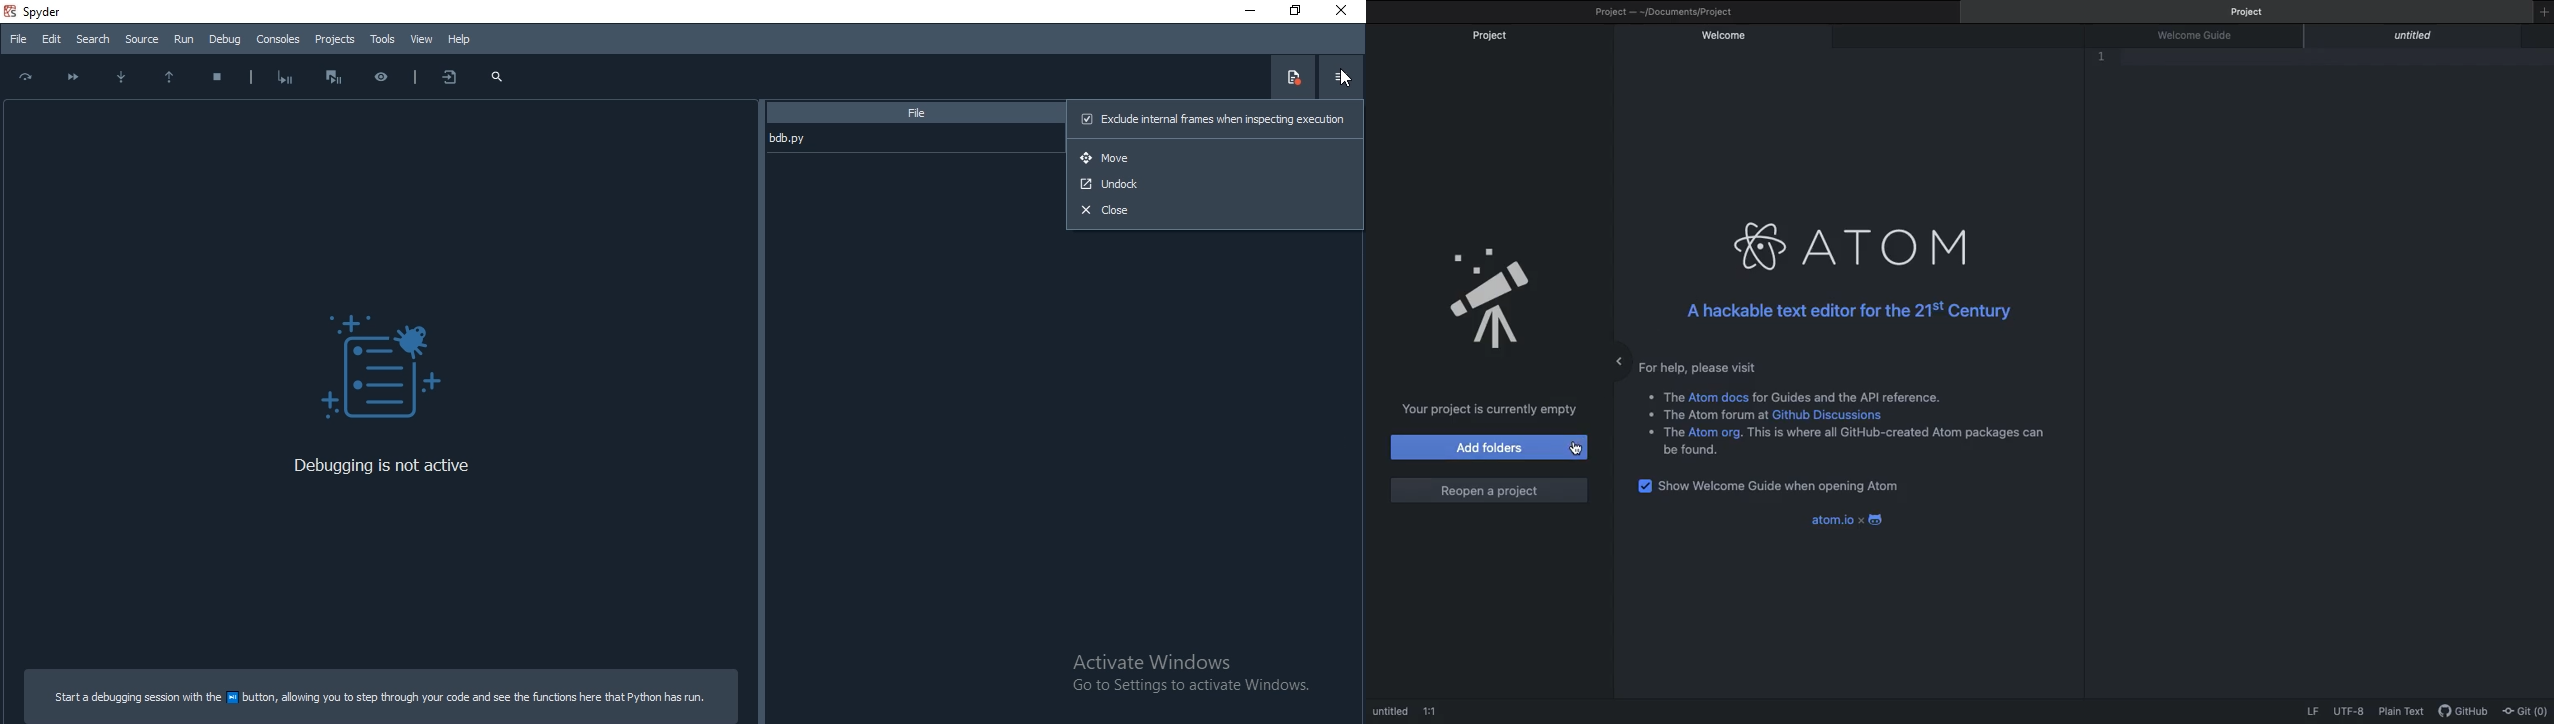 The image size is (2576, 728). Describe the element at coordinates (1433, 712) in the screenshot. I see `1:!` at that location.